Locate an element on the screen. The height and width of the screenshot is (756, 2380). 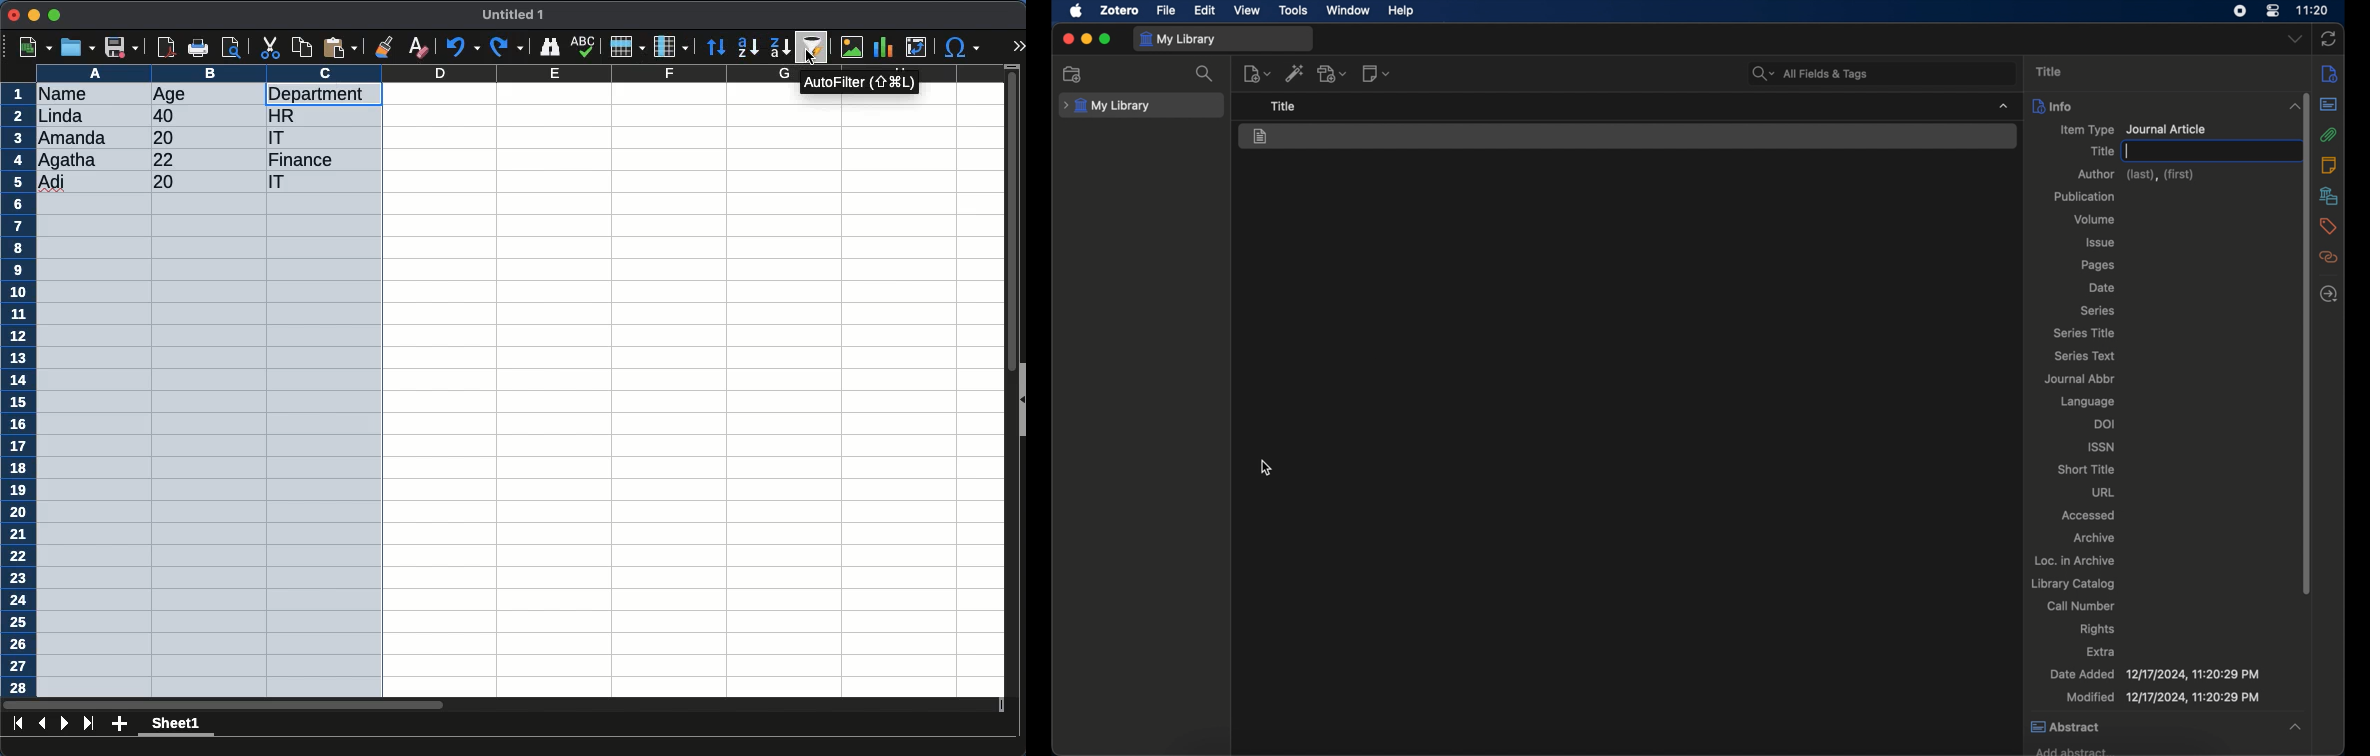
archive is located at coordinates (2094, 538).